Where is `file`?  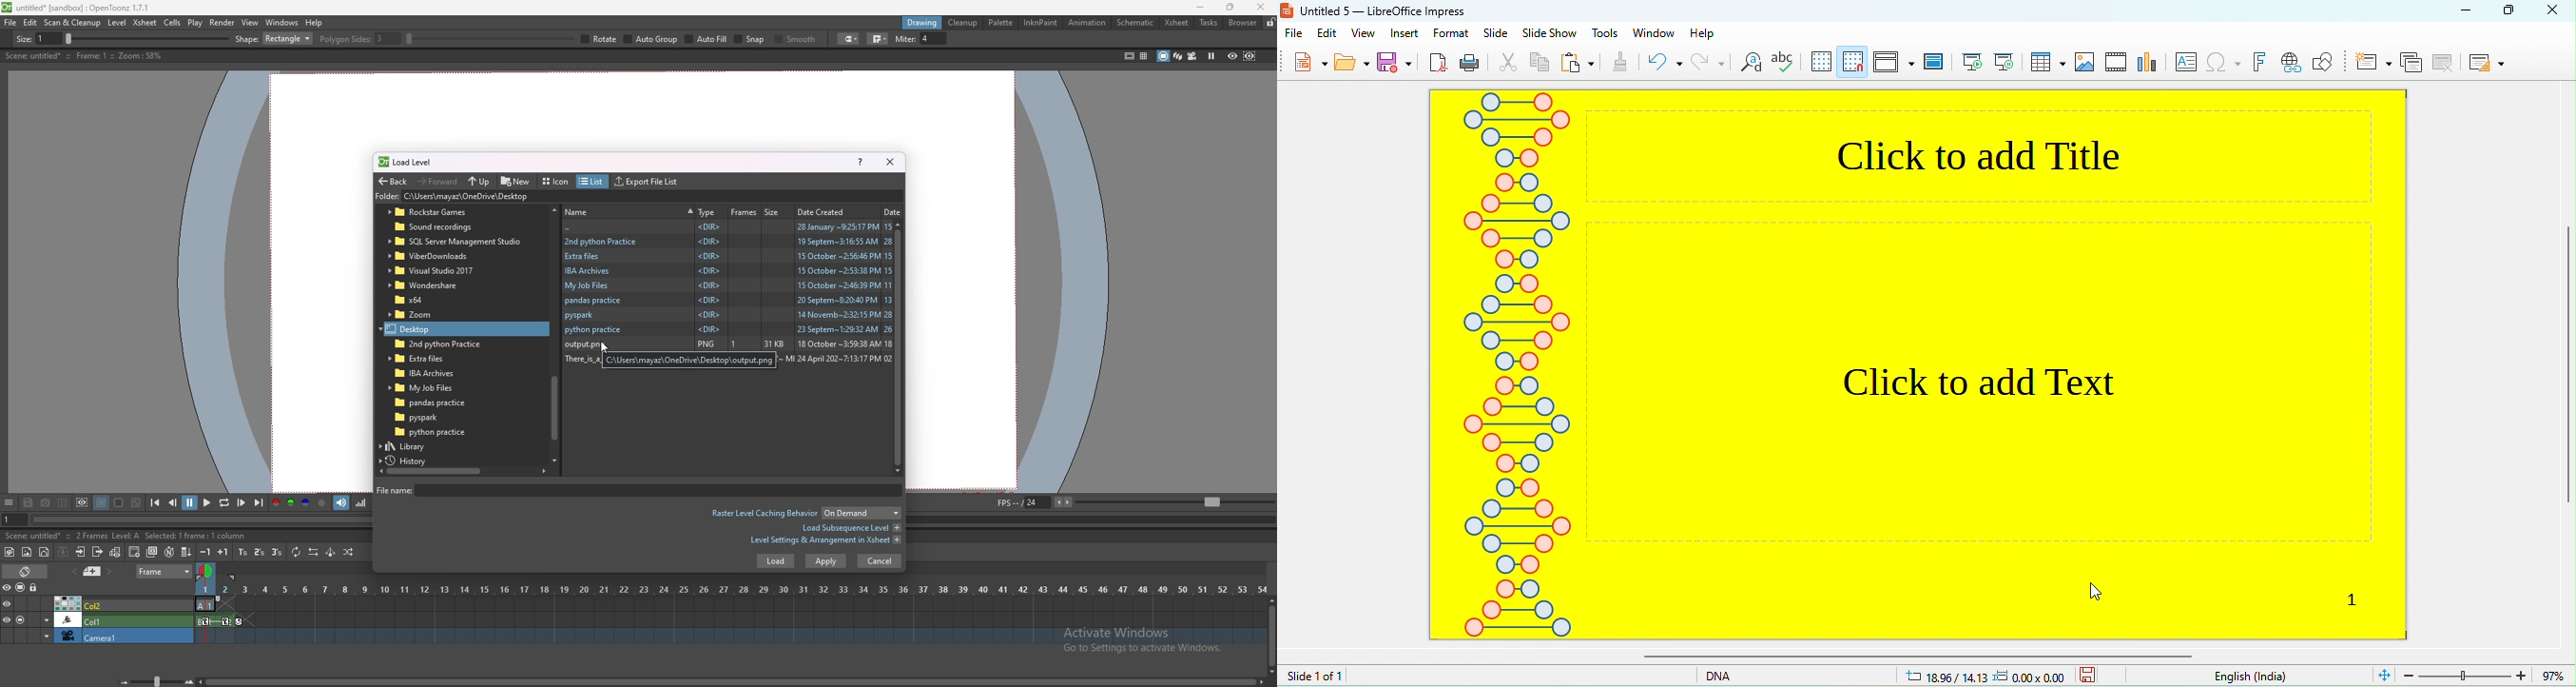
file is located at coordinates (11, 22).